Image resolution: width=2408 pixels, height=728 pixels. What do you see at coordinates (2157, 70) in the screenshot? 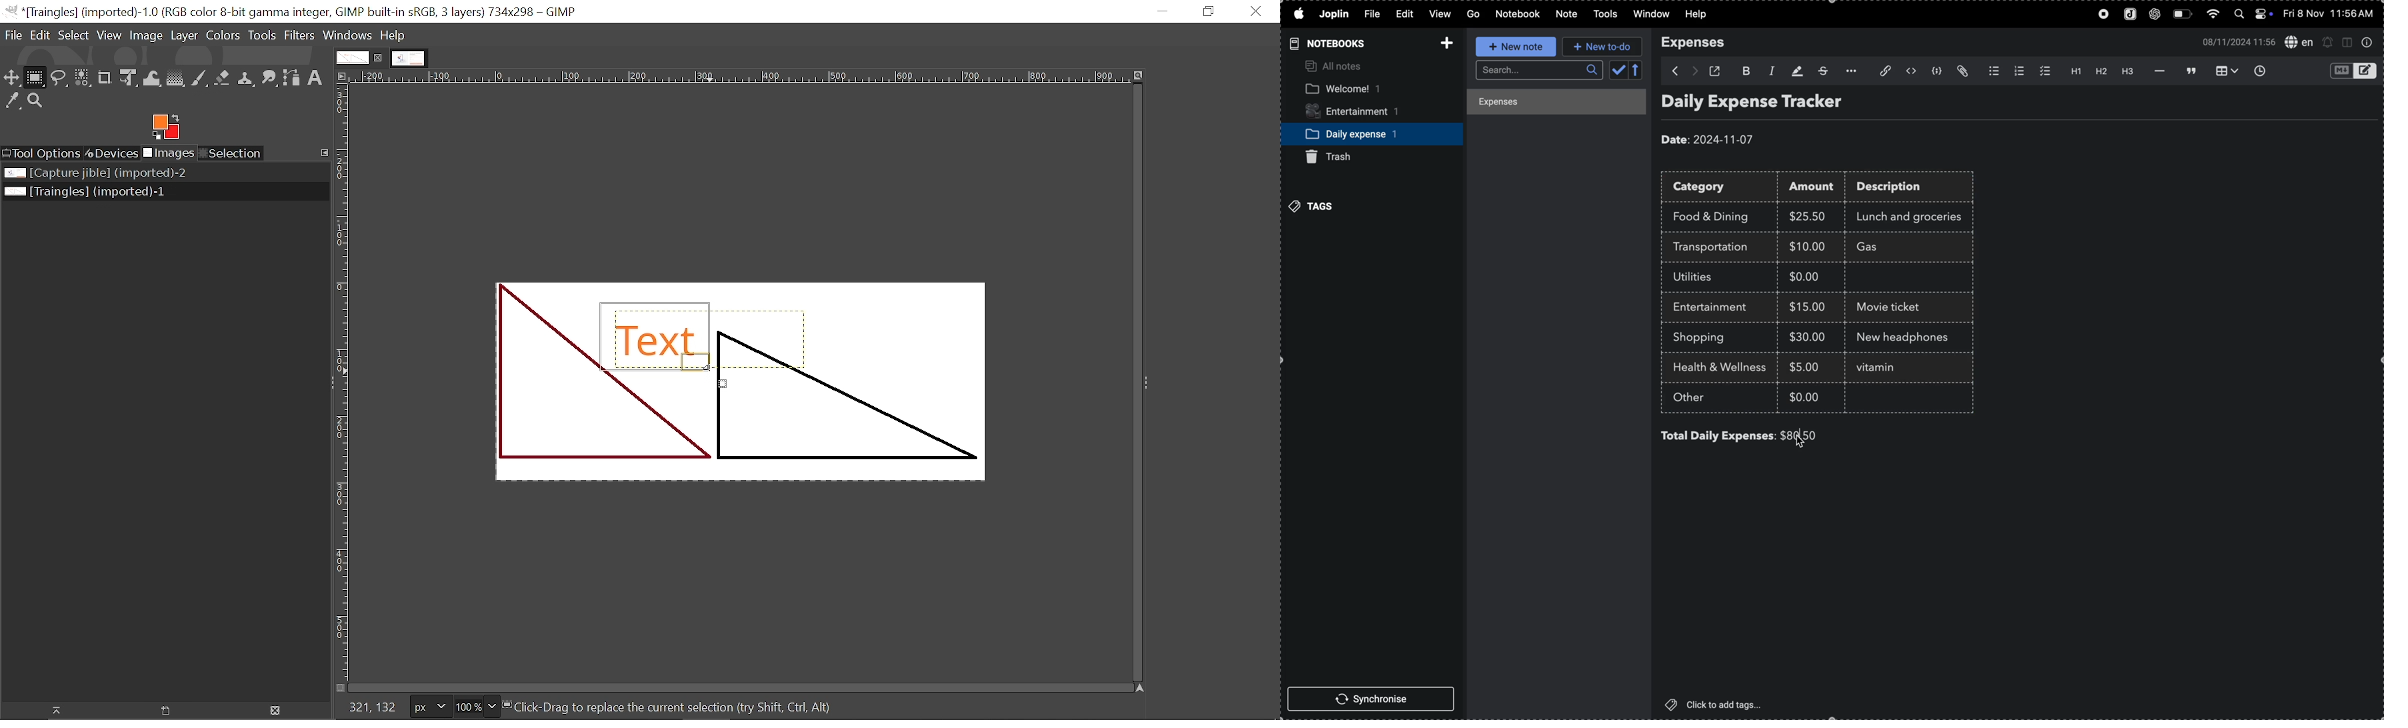
I see `horrizontal line` at bounding box center [2157, 70].